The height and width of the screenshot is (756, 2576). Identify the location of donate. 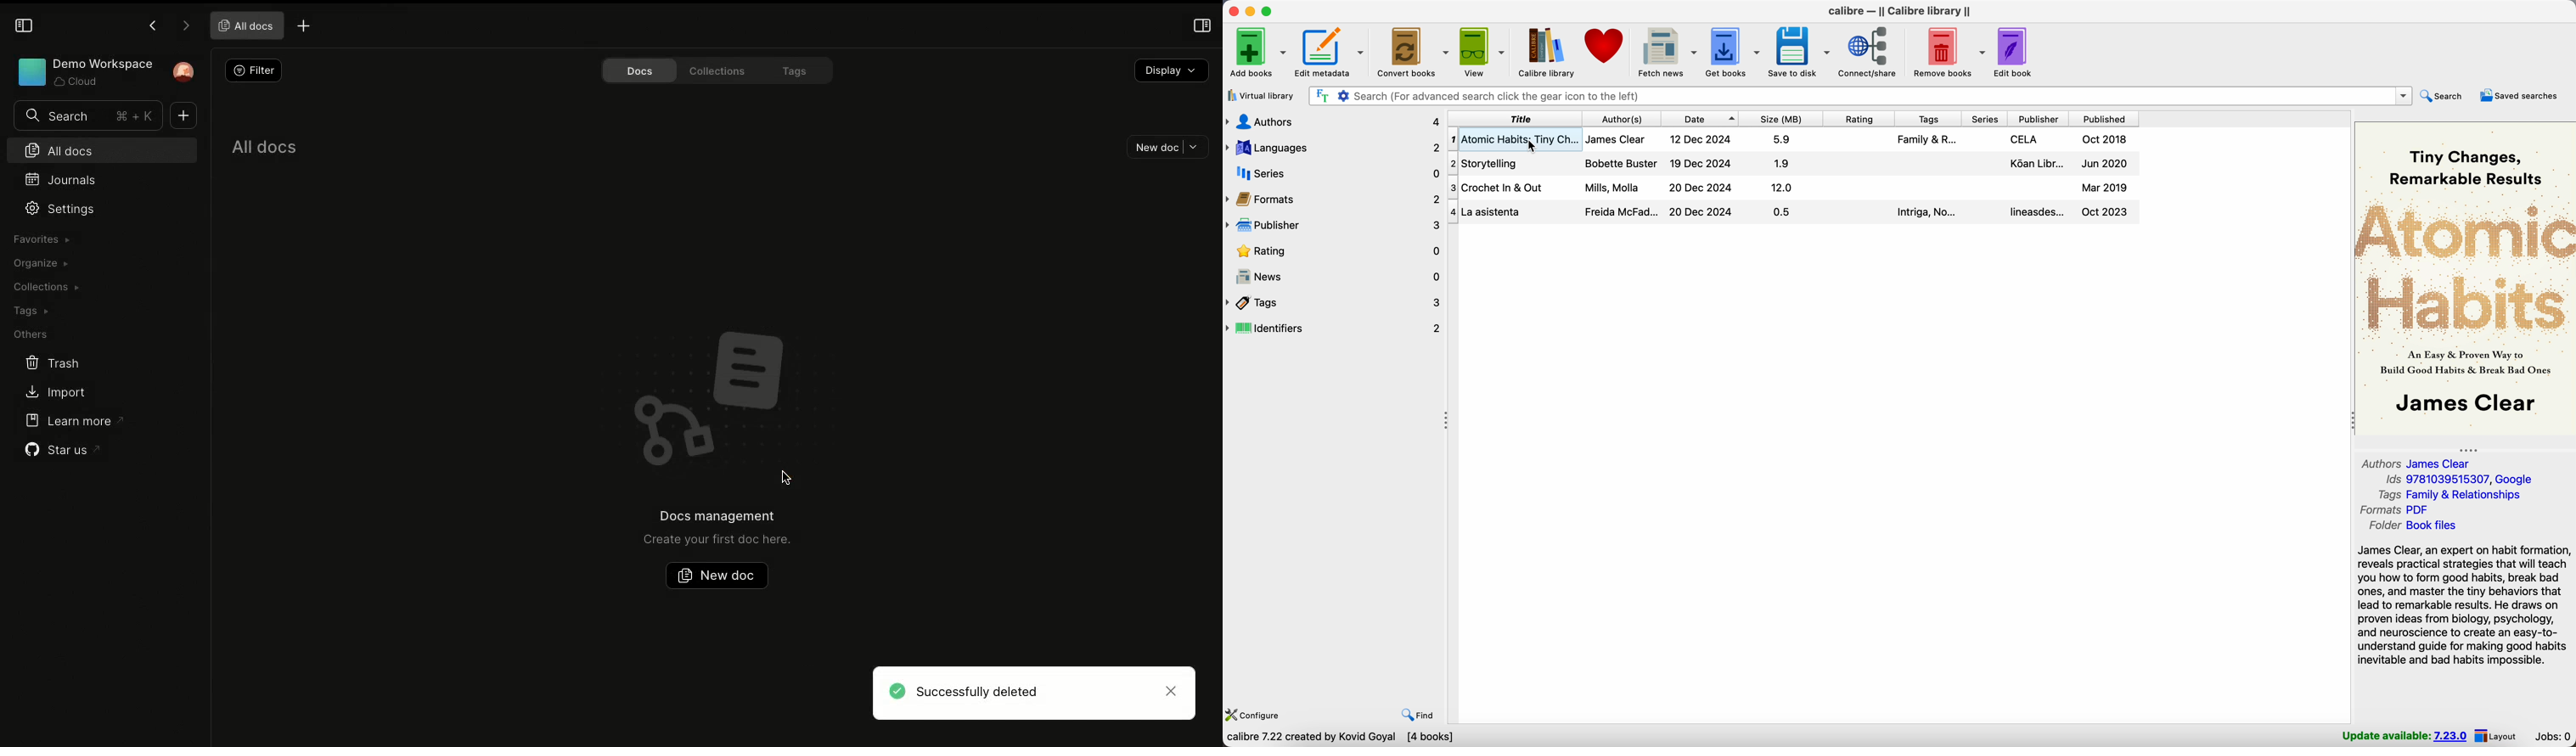
(1605, 46).